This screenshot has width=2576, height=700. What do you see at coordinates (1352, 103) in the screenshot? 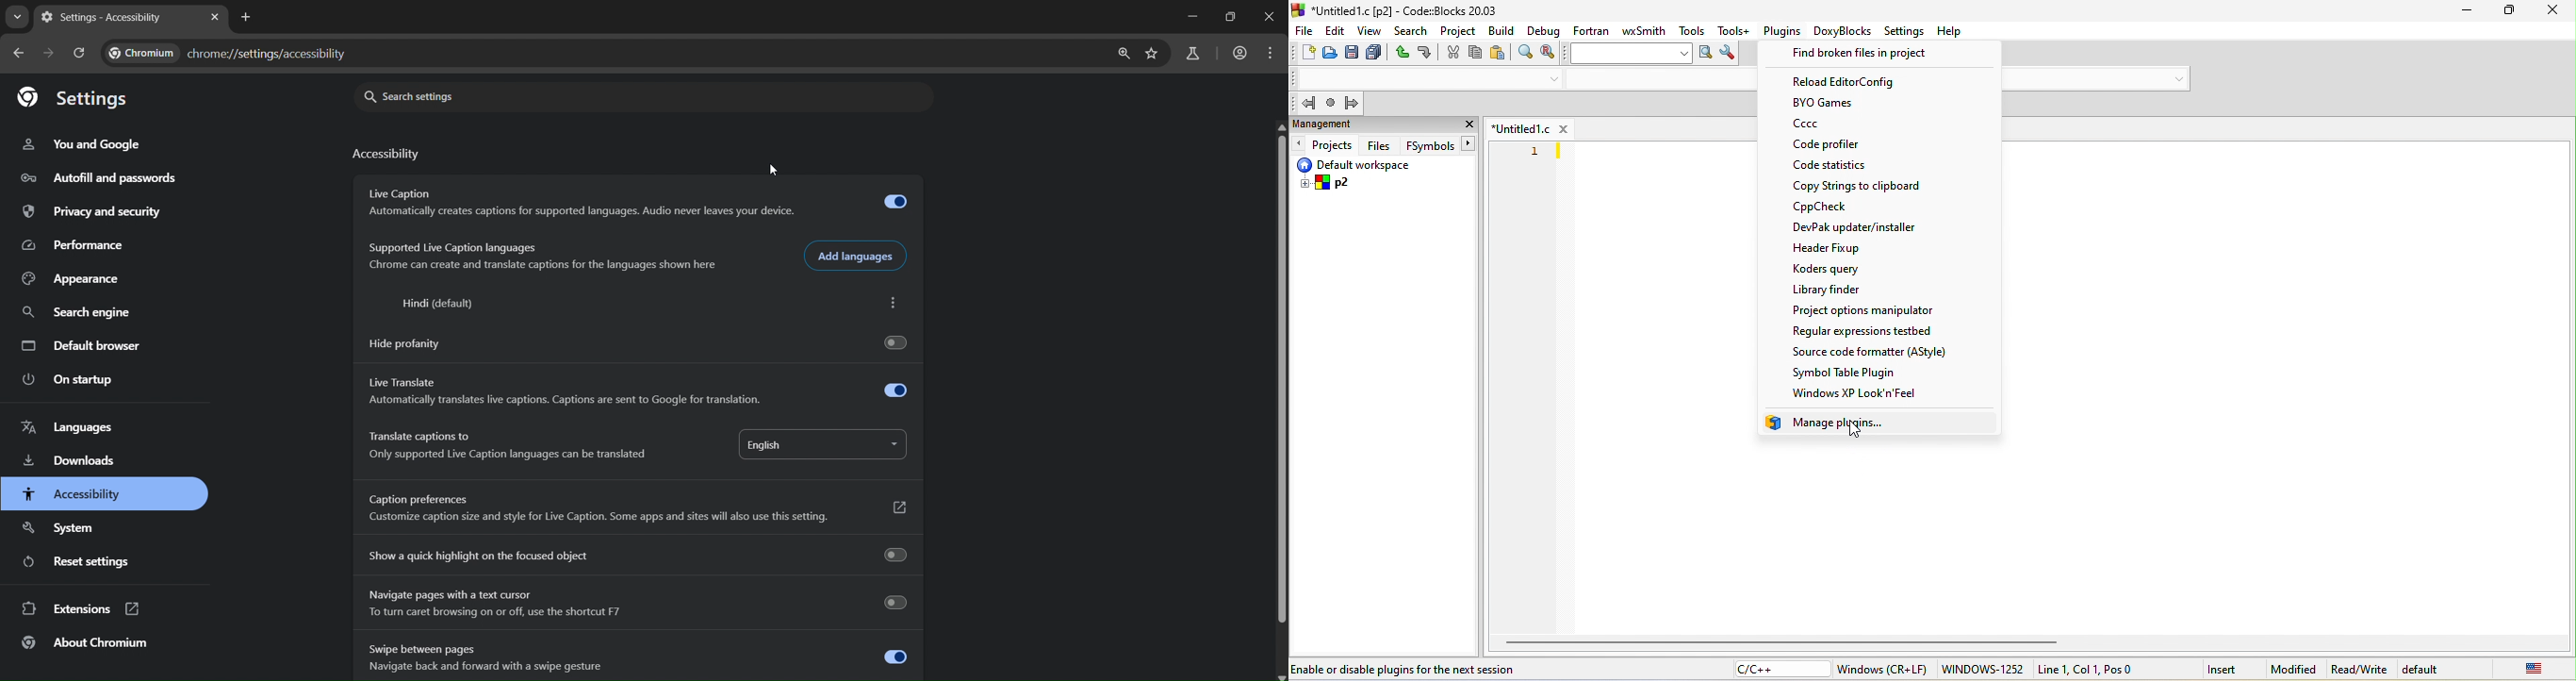
I see `jump forward` at bounding box center [1352, 103].